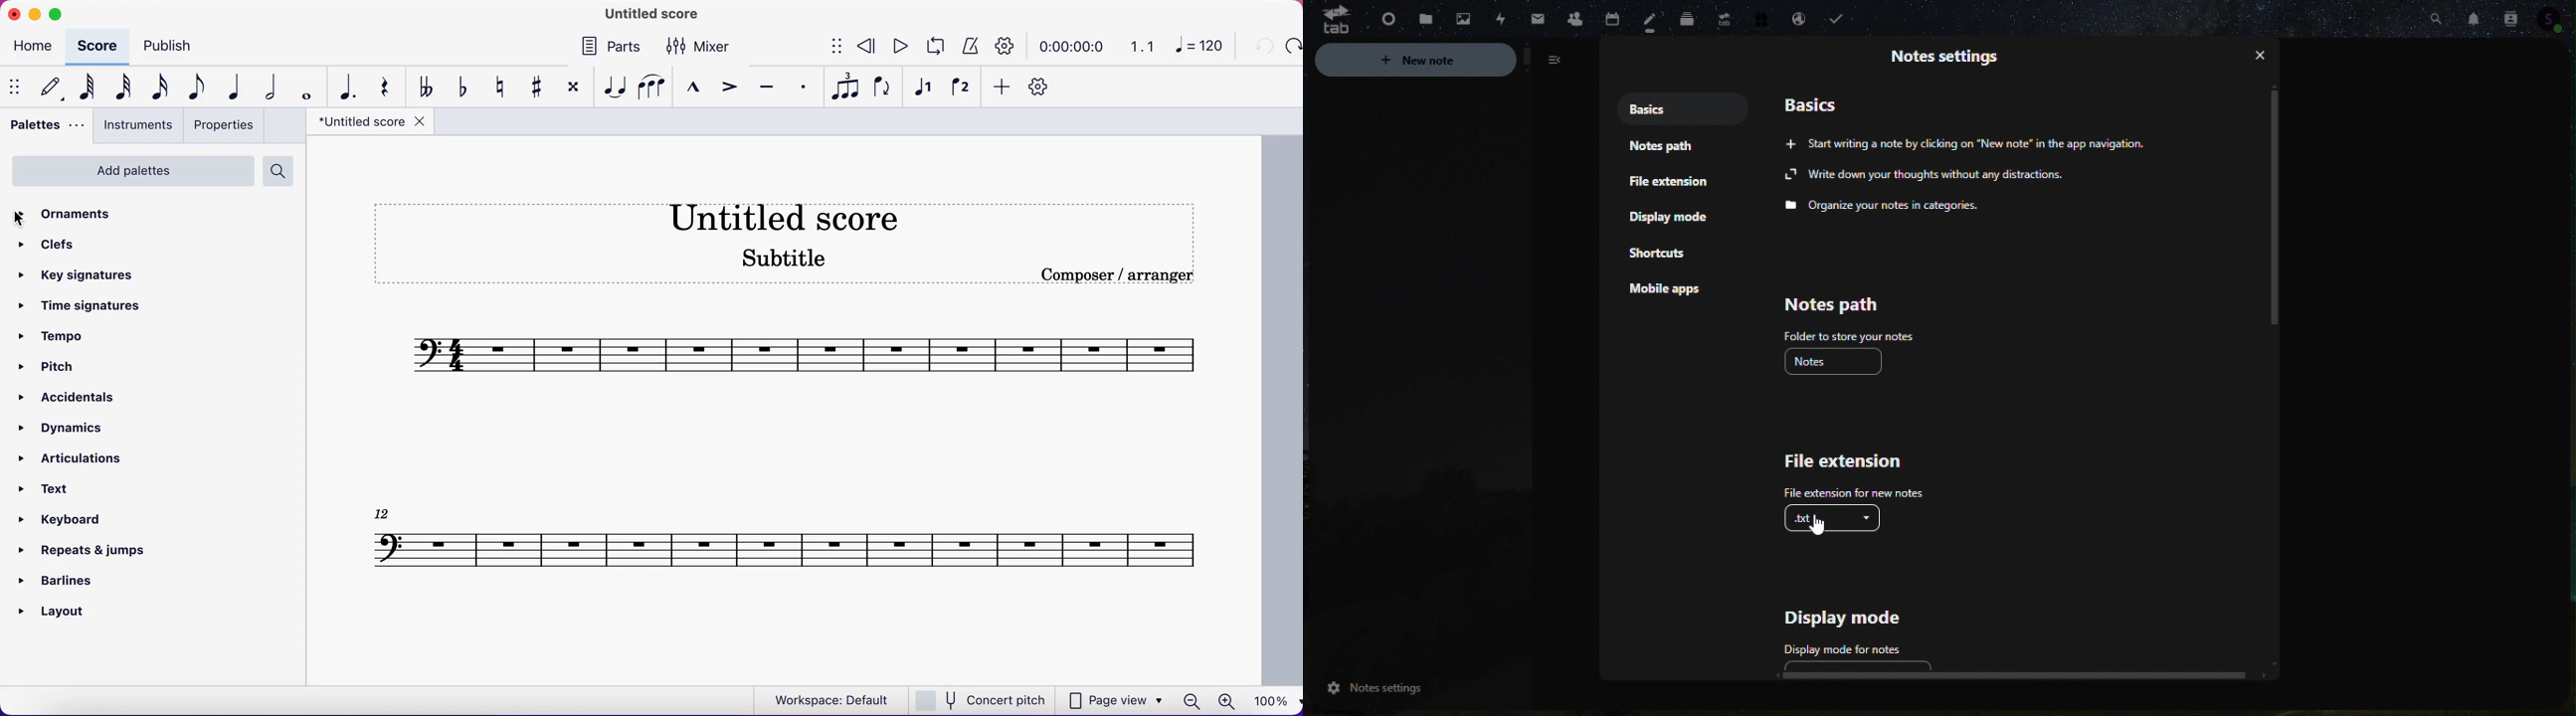 The image size is (2576, 728). What do you see at coordinates (1191, 701) in the screenshot?
I see `zoom out` at bounding box center [1191, 701].